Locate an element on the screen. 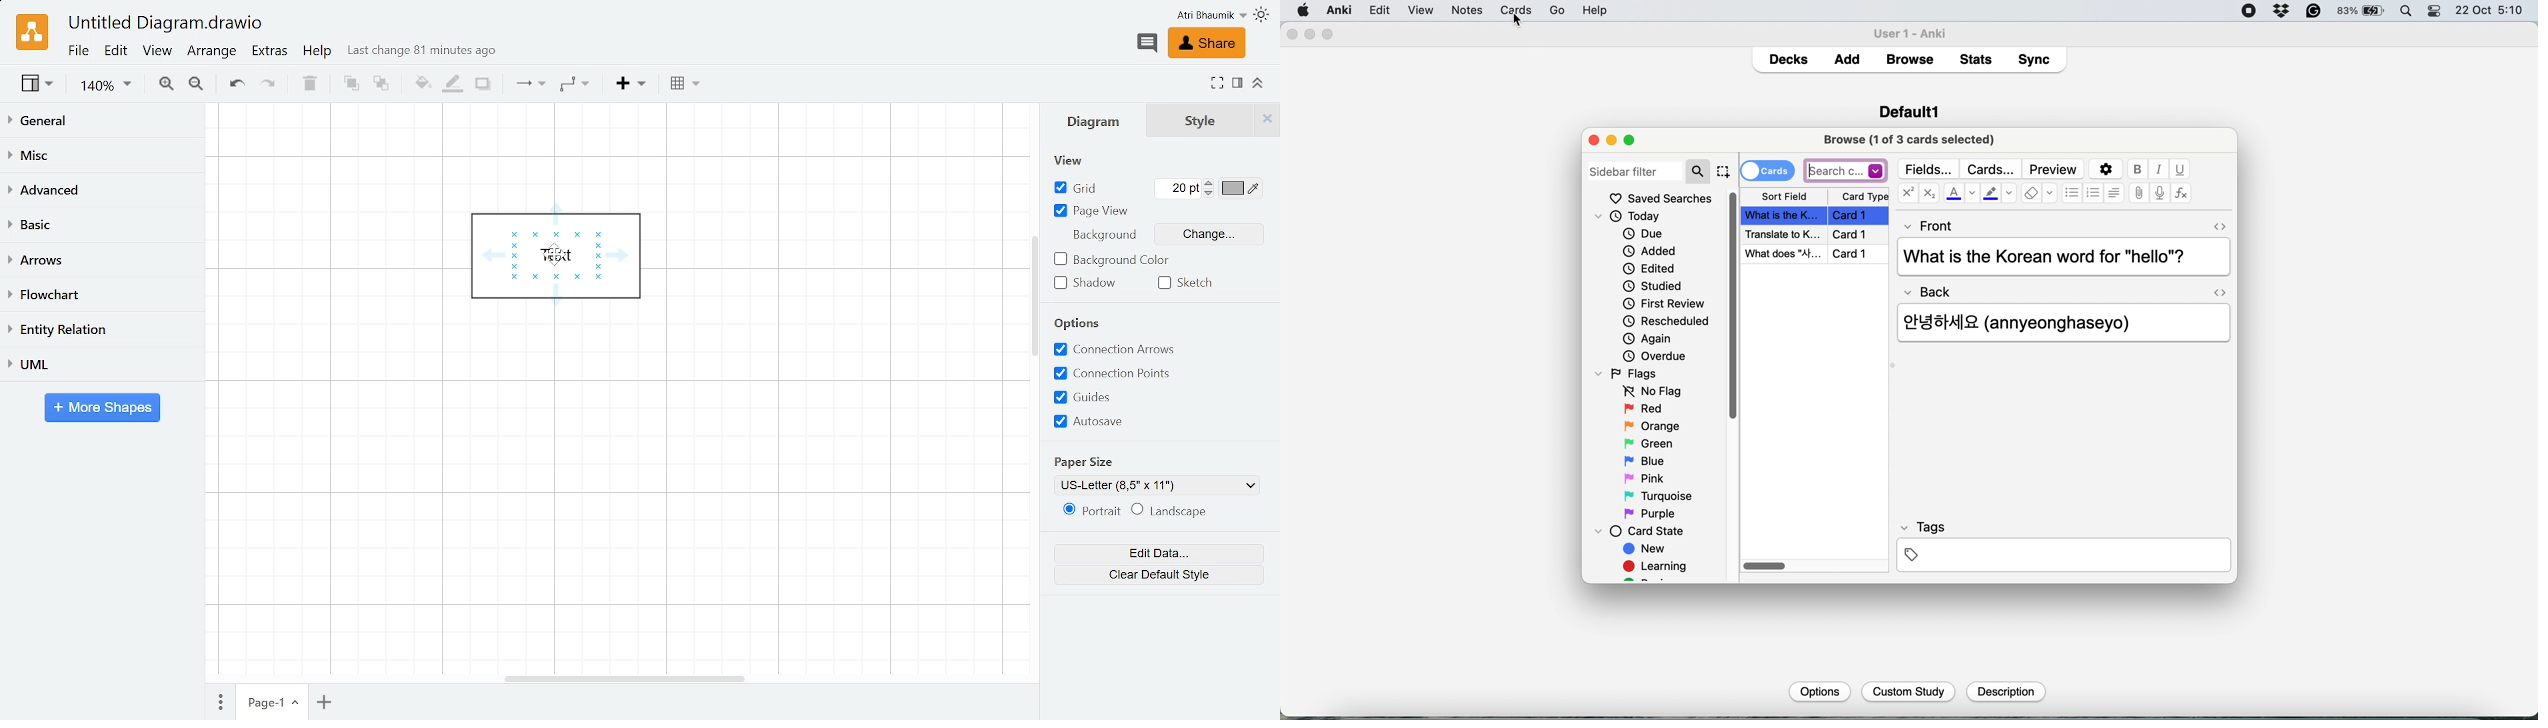 This screenshot has height=728, width=2548. spotlight search is located at coordinates (2409, 12).